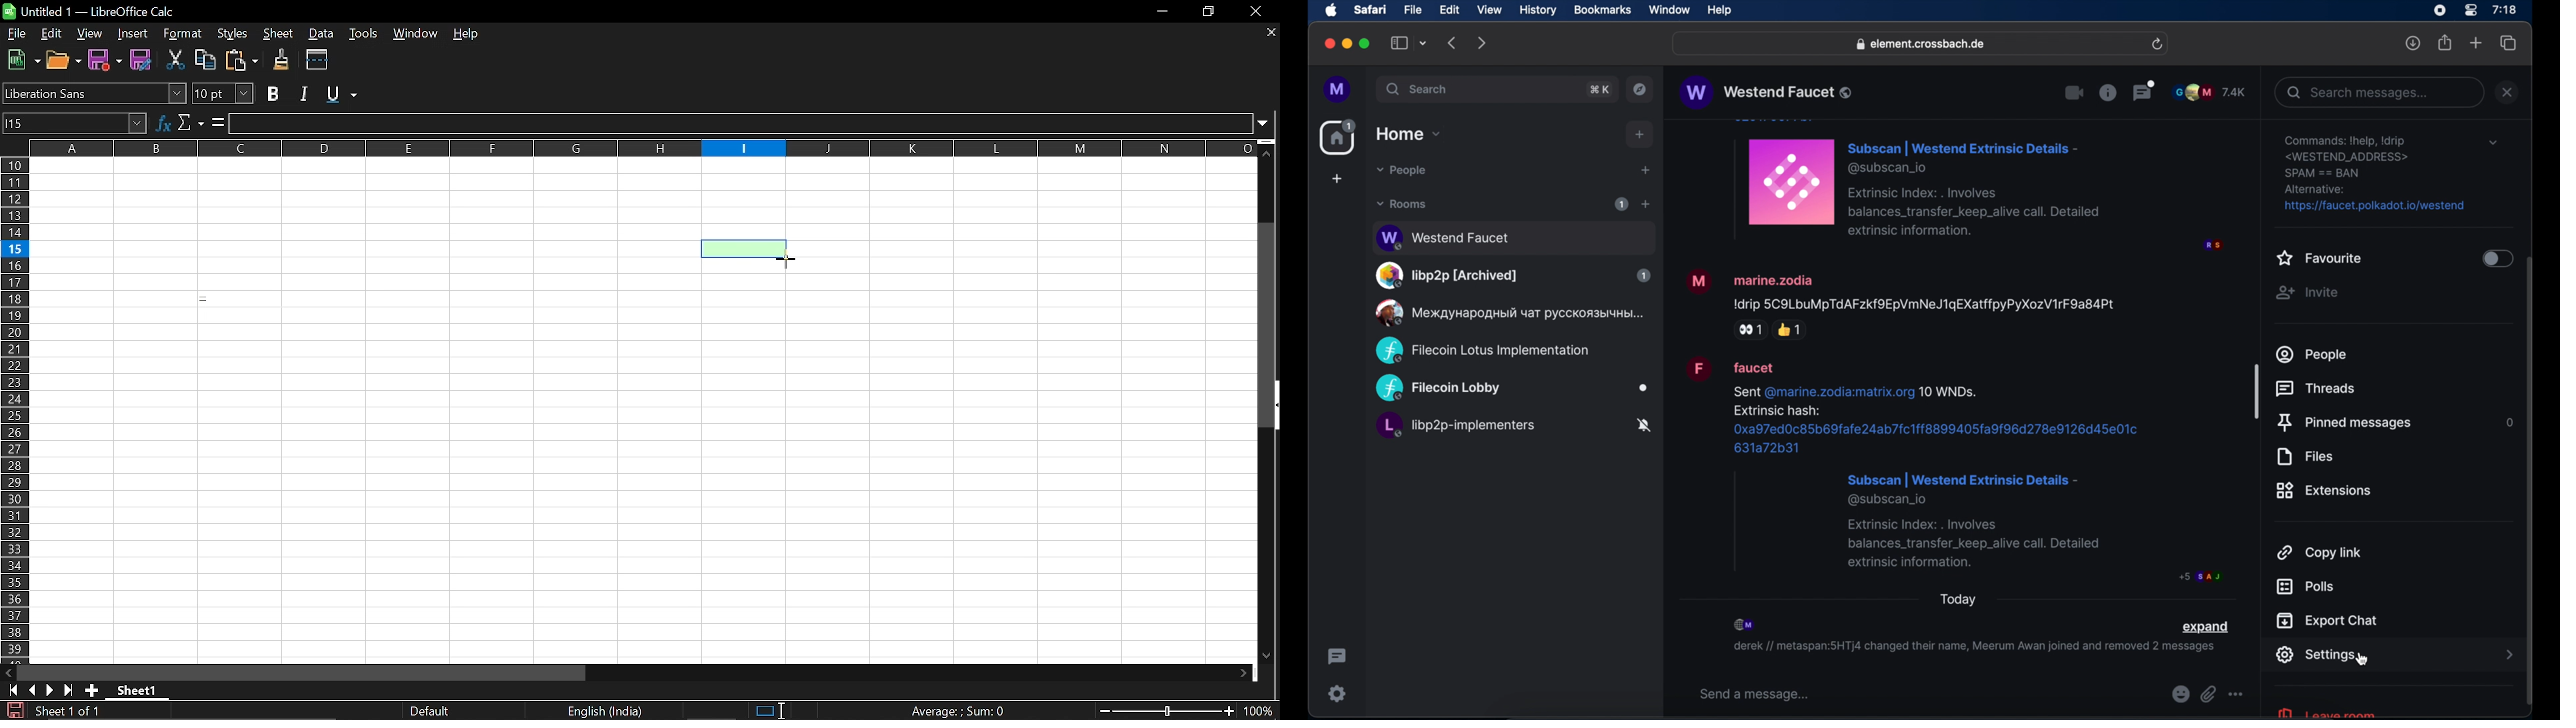 This screenshot has width=2576, height=728. I want to click on backward, so click(1453, 43).